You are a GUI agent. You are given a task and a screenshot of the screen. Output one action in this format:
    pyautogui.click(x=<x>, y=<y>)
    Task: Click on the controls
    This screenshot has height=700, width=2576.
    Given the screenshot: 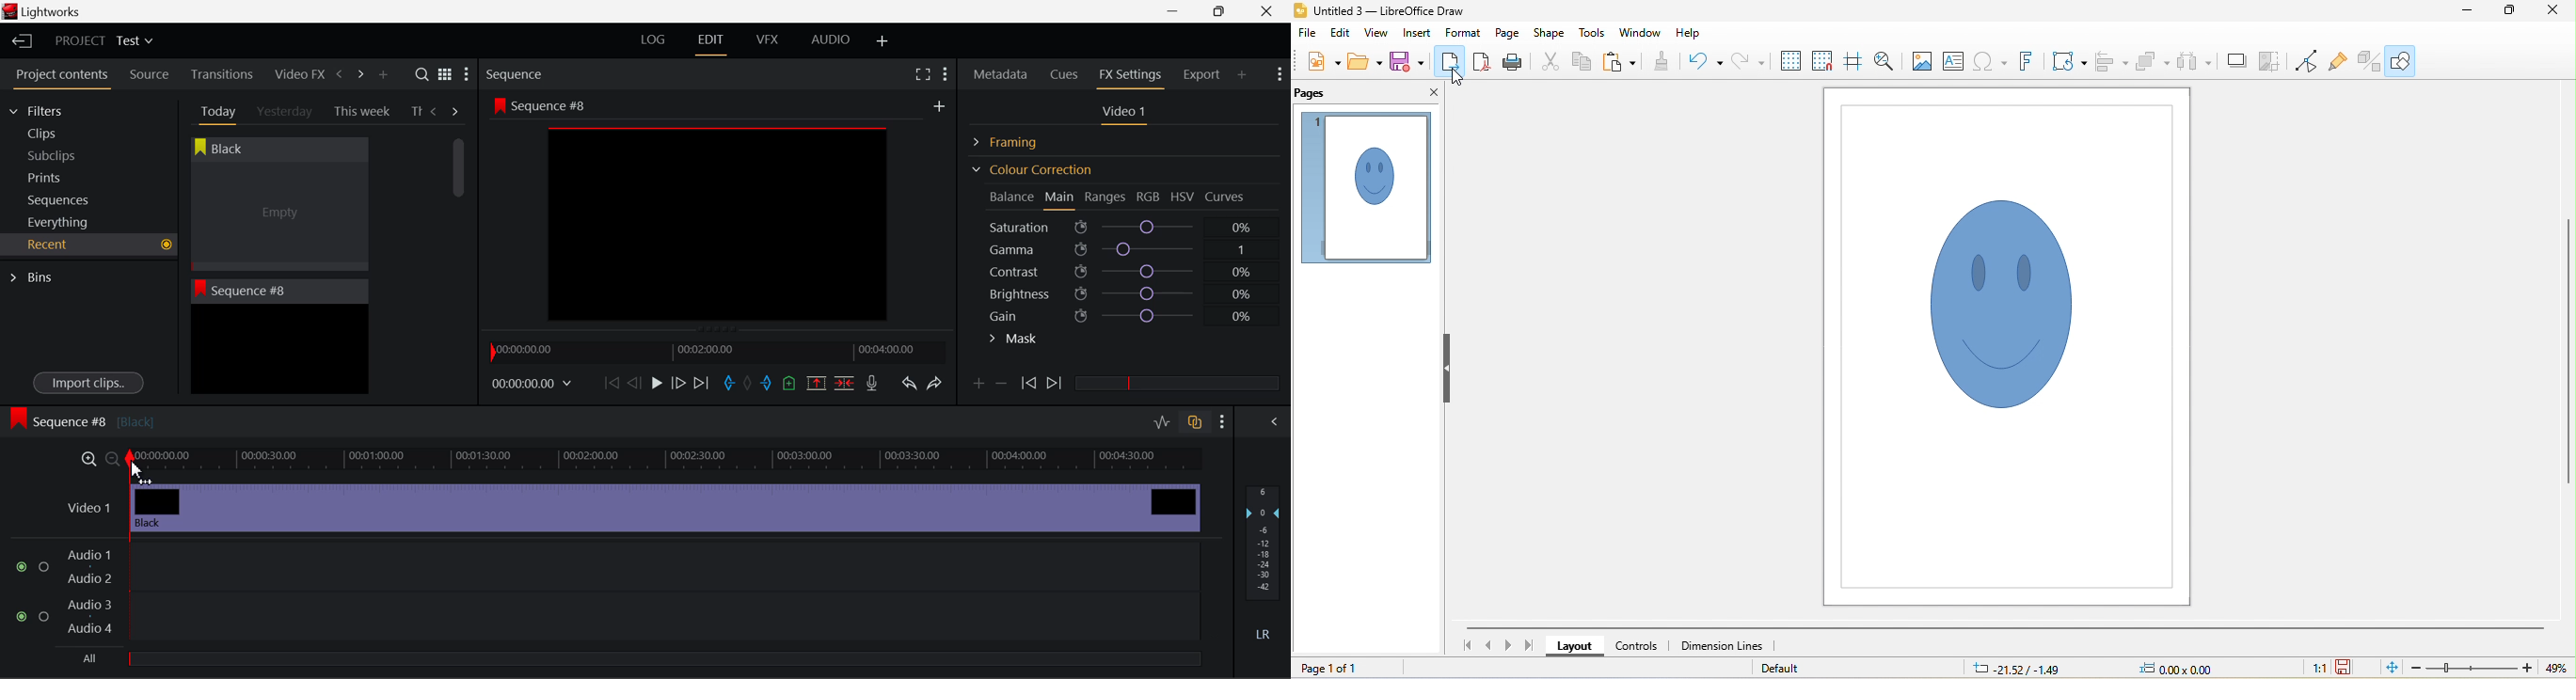 What is the action you would take?
    pyautogui.click(x=1639, y=646)
    